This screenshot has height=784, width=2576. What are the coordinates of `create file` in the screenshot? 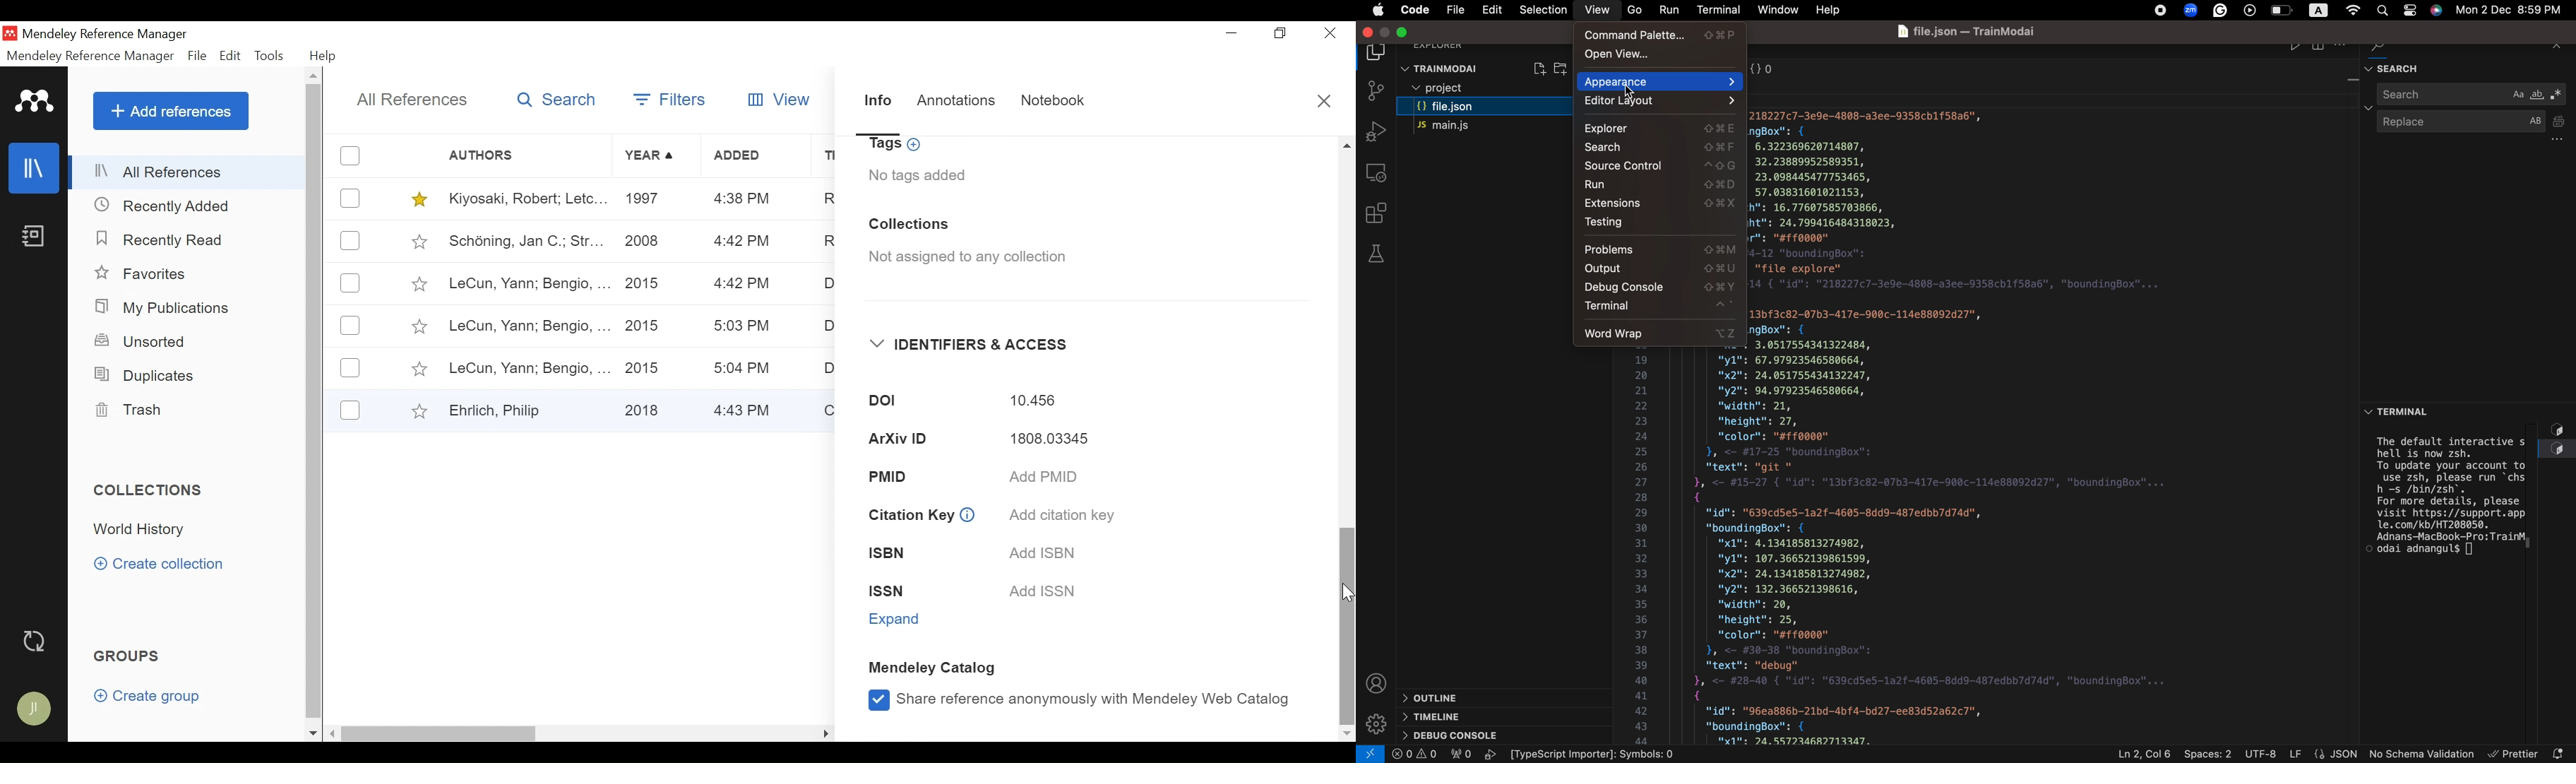 It's located at (1538, 67).